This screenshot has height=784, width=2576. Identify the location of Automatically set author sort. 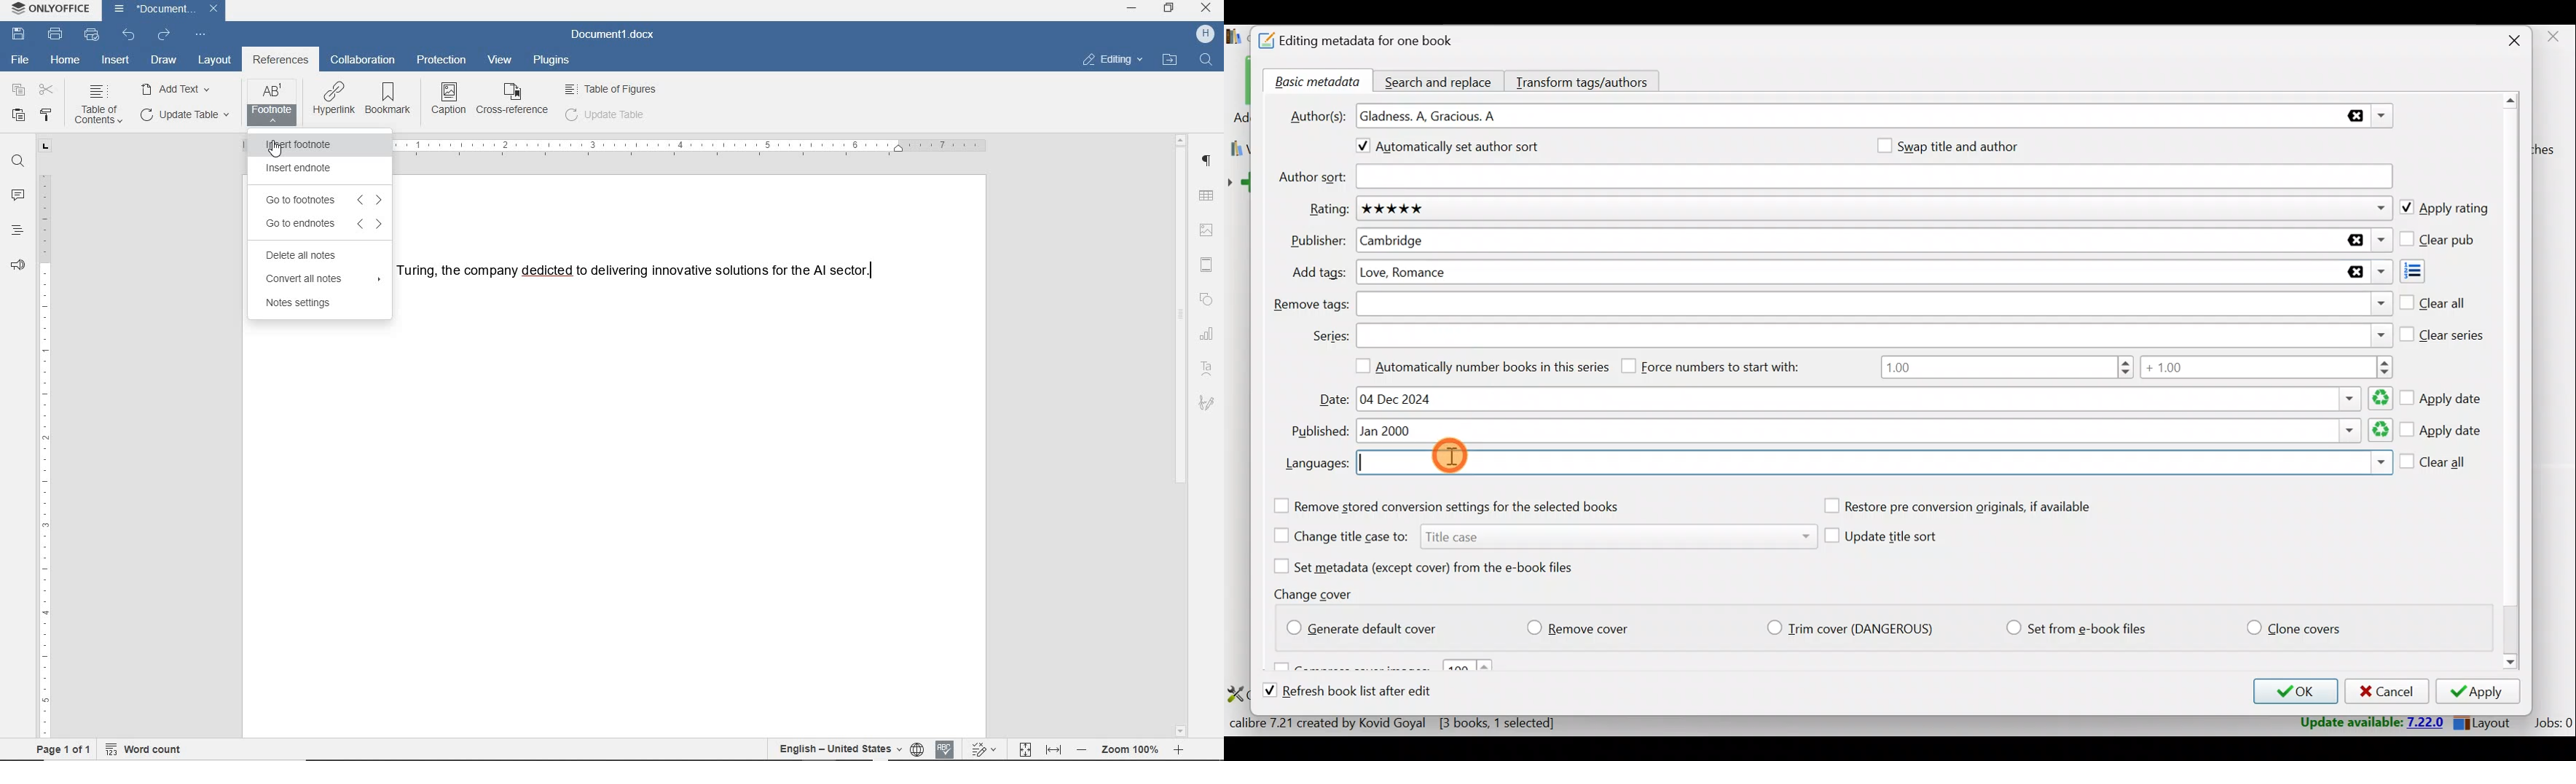
(1458, 149).